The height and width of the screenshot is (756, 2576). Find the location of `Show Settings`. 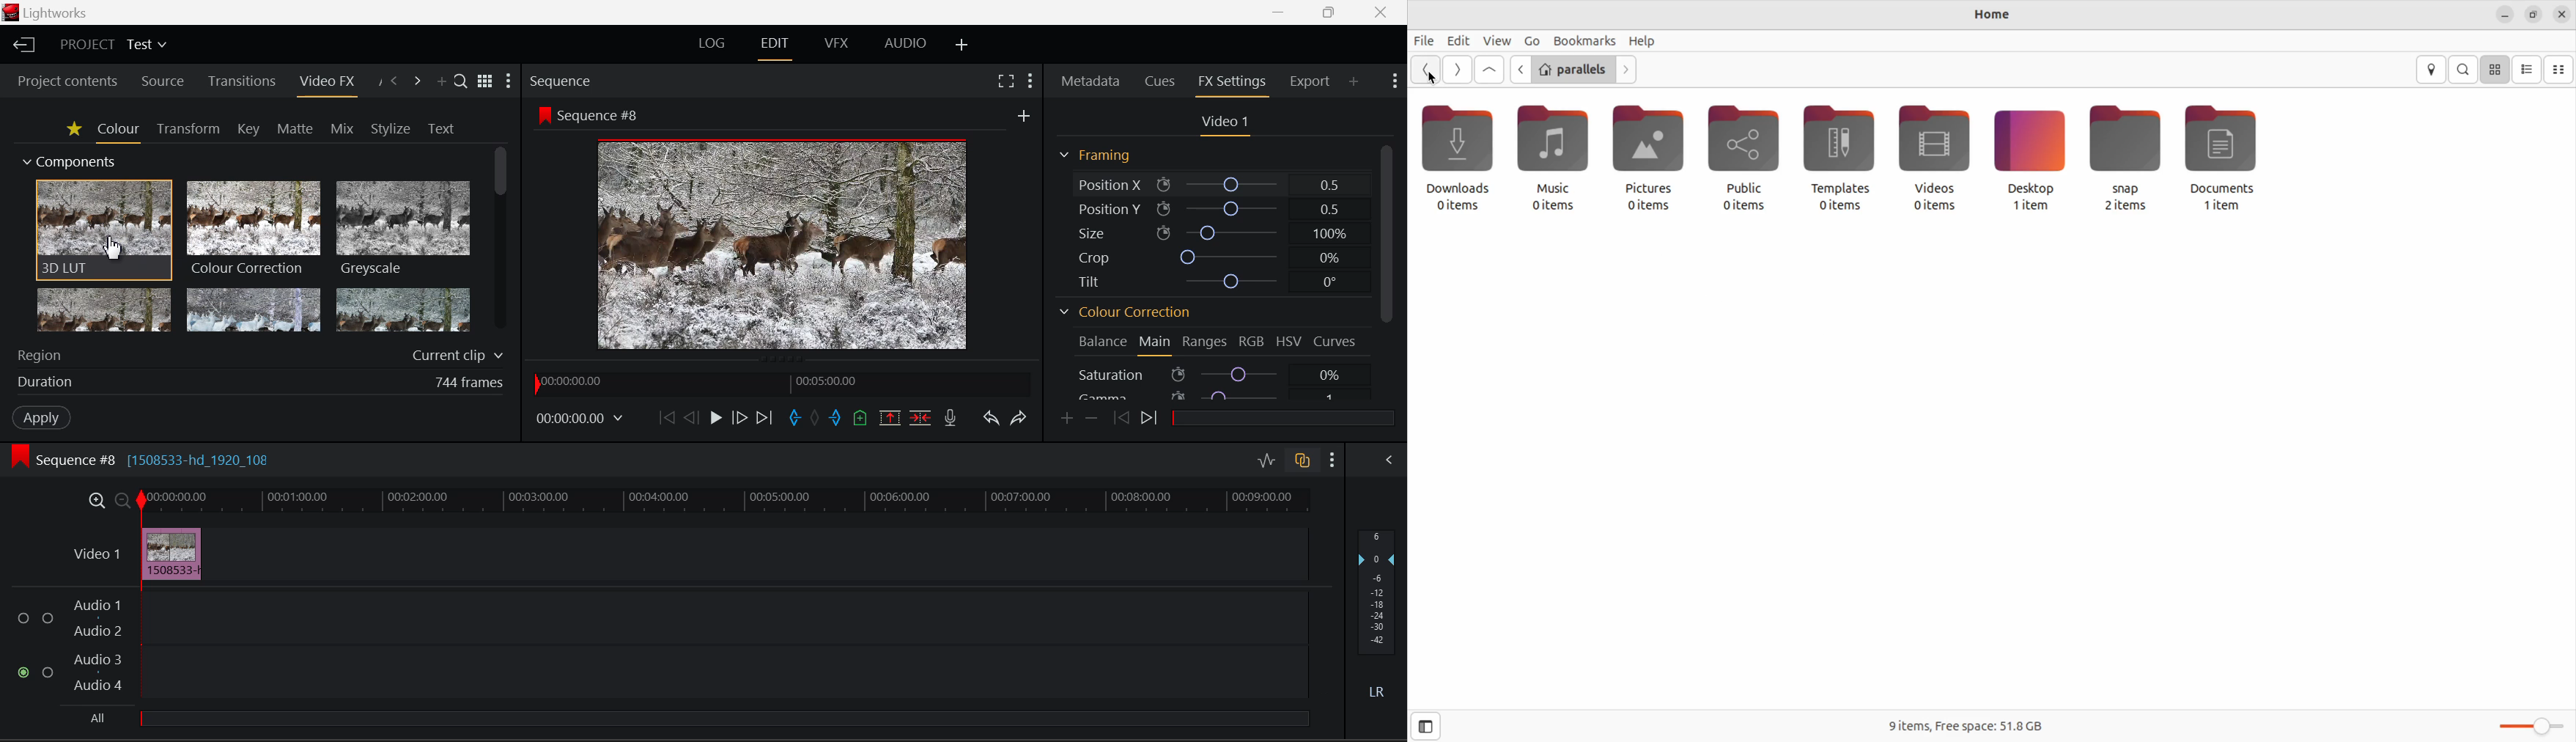

Show Settings is located at coordinates (1029, 79).